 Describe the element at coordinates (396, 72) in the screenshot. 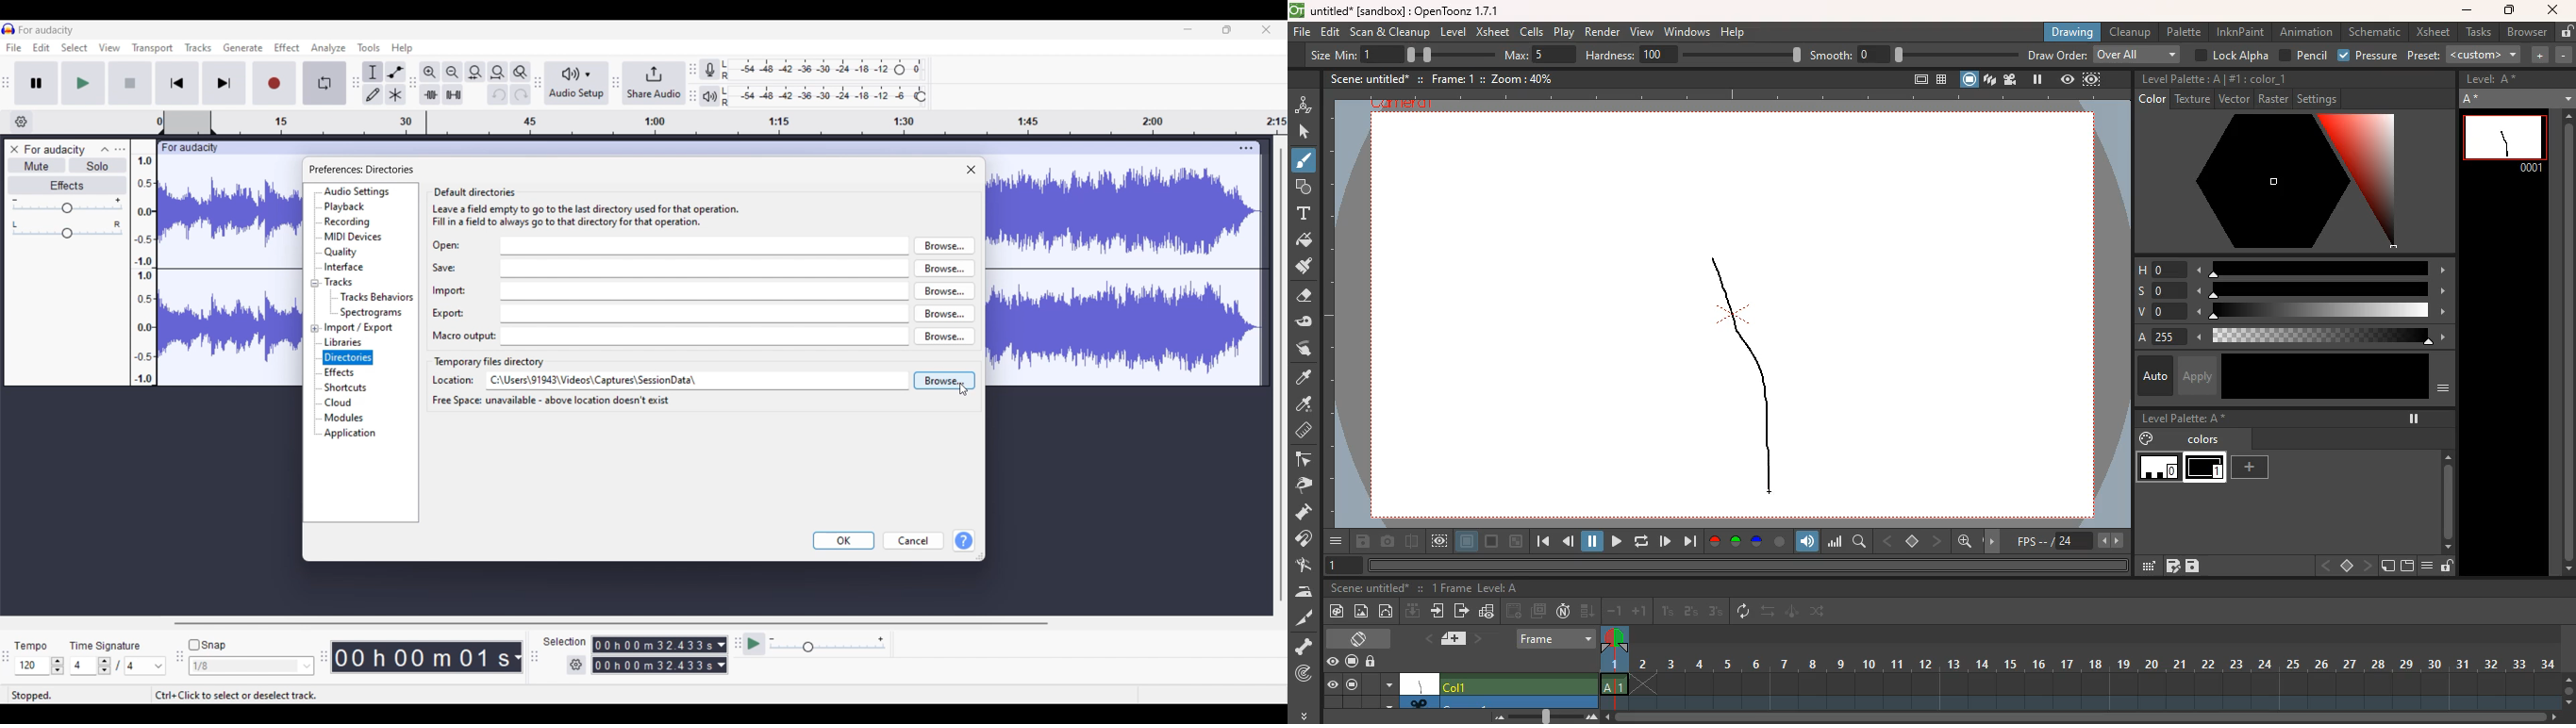

I see `Envelop tool` at that location.